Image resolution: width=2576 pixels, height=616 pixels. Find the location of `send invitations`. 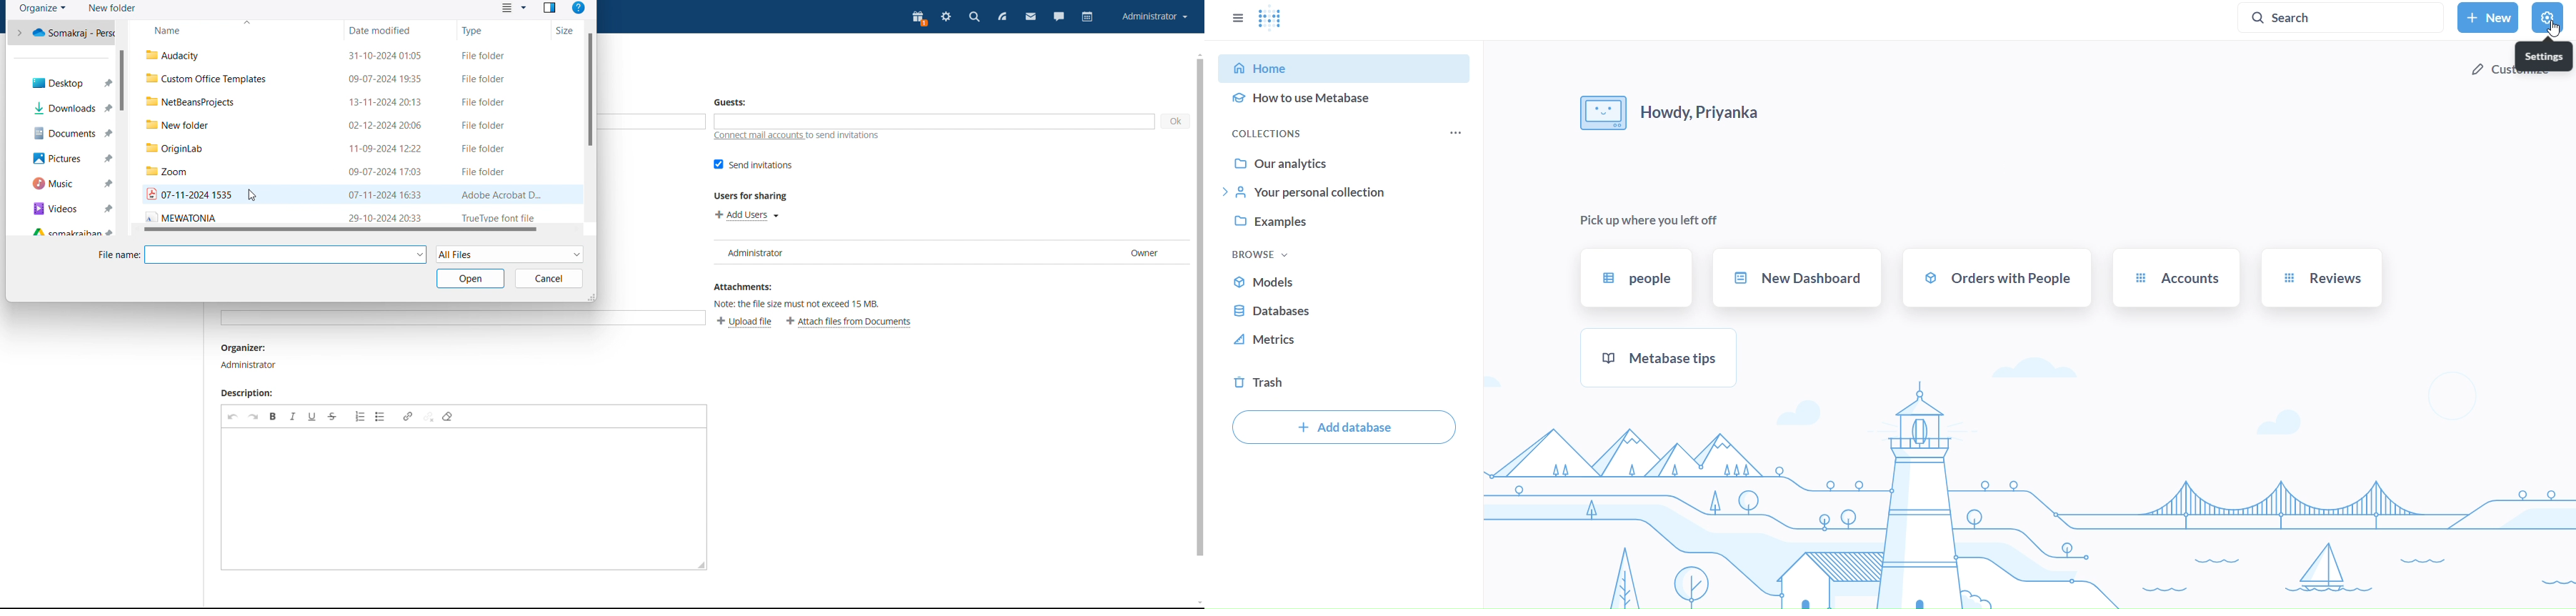

send invitations is located at coordinates (752, 165).